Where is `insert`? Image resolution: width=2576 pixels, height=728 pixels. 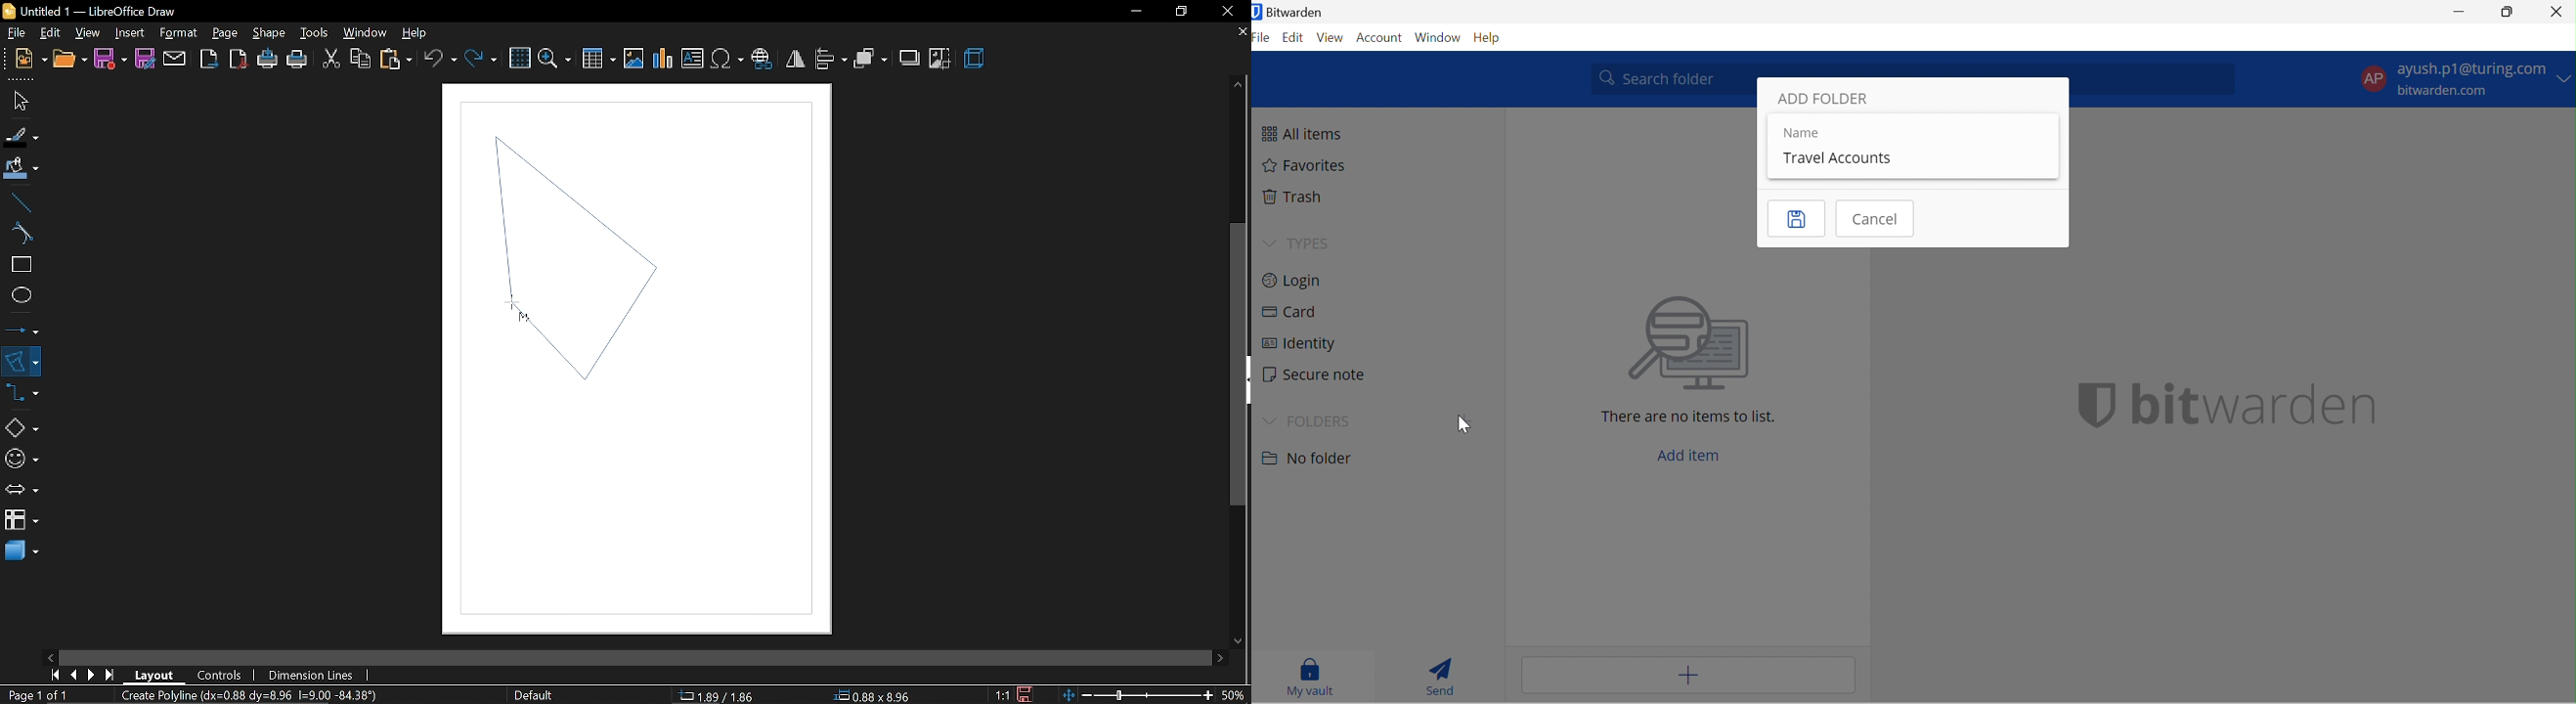 insert is located at coordinates (129, 32).